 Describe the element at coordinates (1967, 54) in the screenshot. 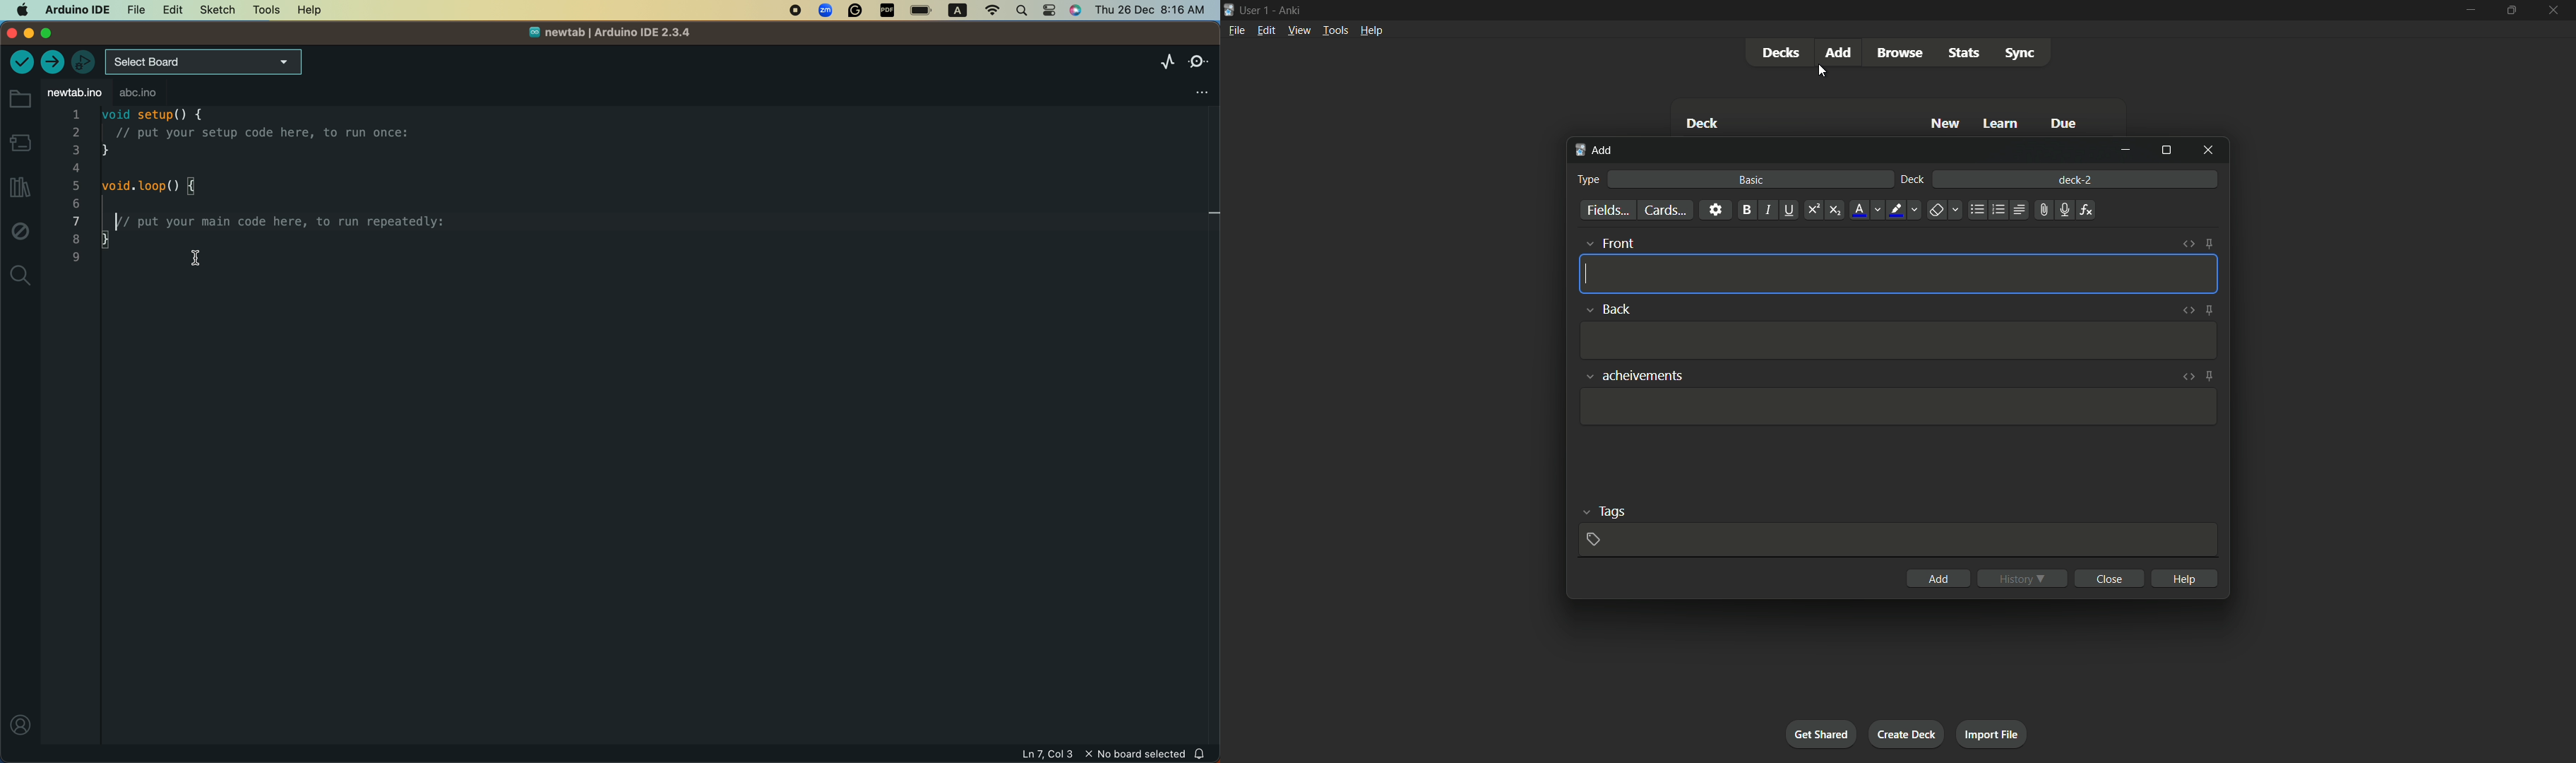

I see `stats` at that location.